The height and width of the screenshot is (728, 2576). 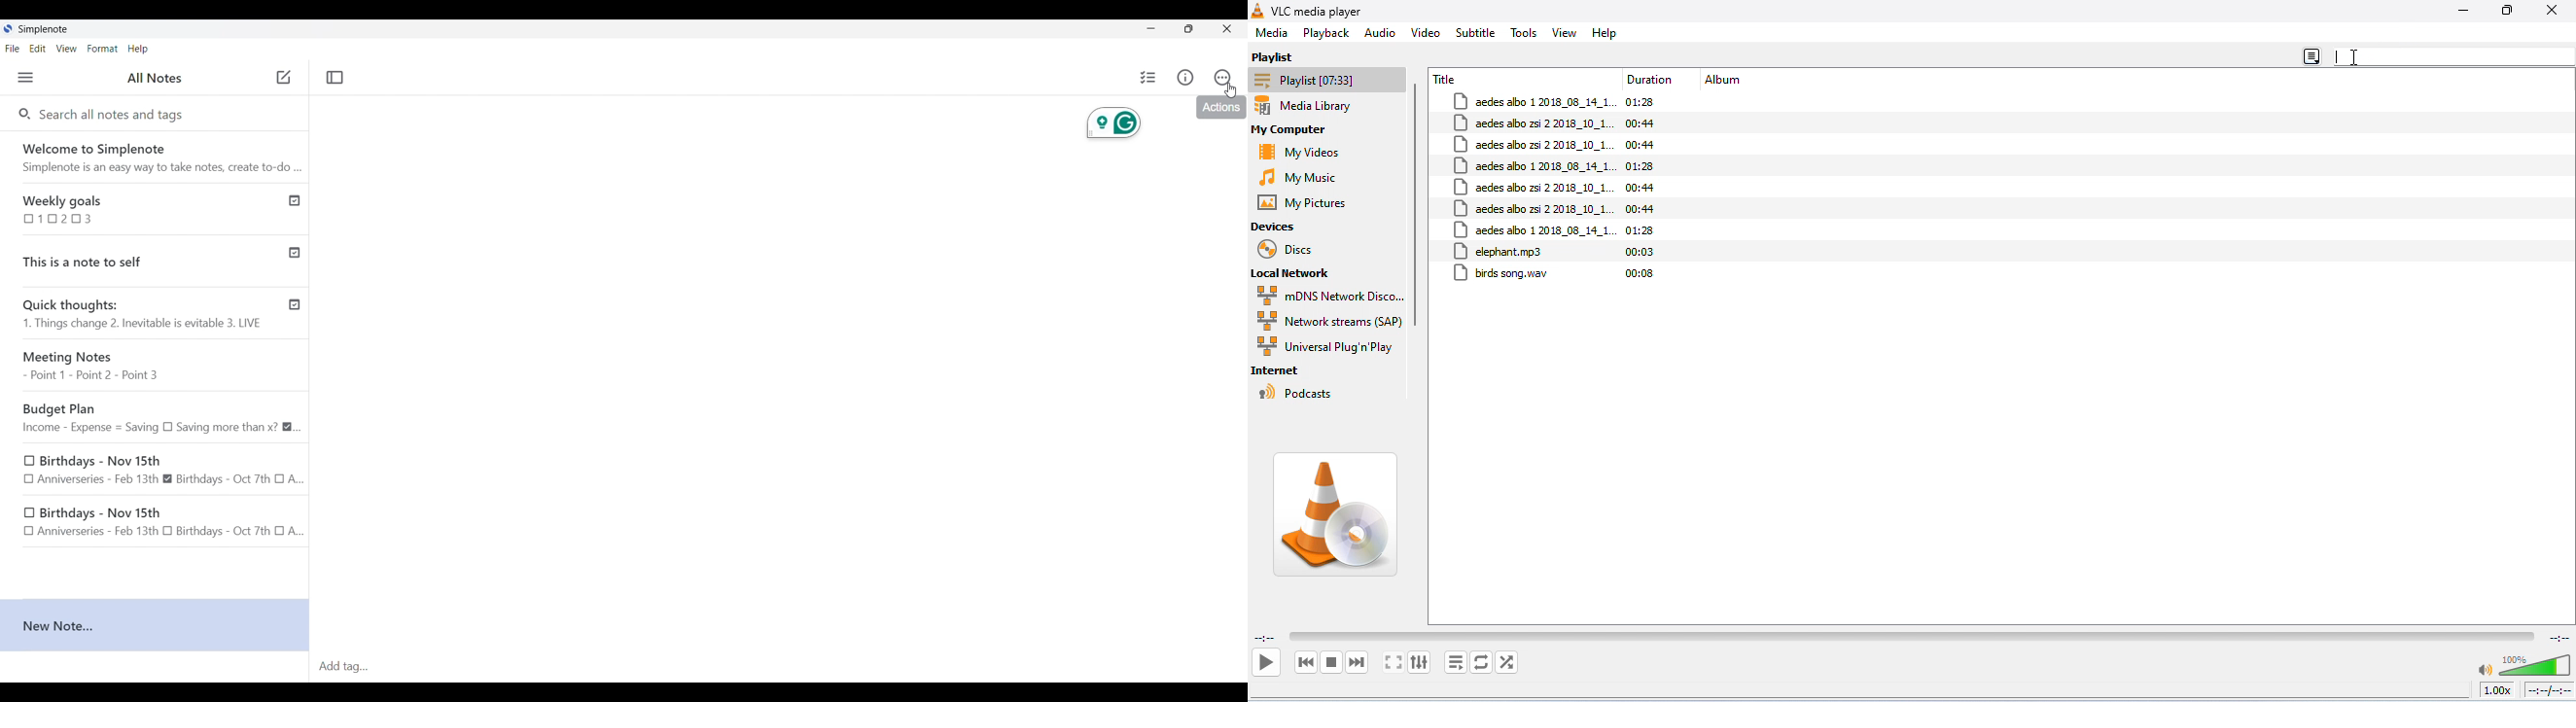 What do you see at coordinates (1327, 34) in the screenshot?
I see `playback` at bounding box center [1327, 34].